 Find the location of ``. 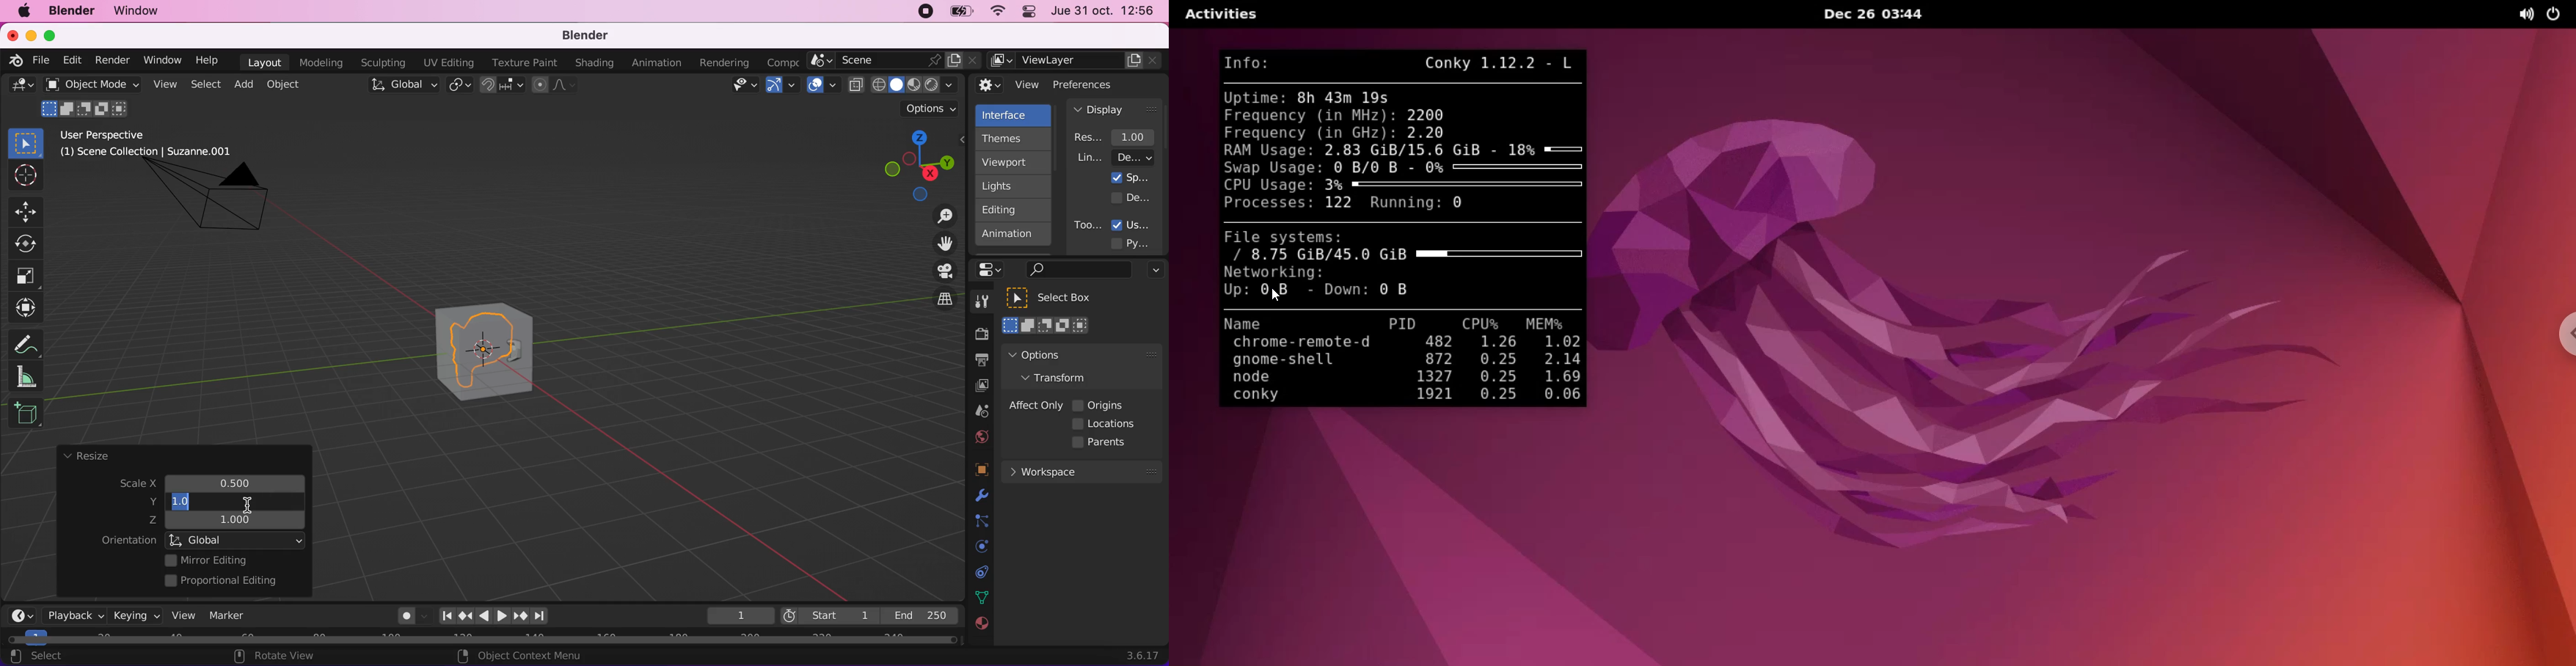

 is located at coordinates (24, 176).